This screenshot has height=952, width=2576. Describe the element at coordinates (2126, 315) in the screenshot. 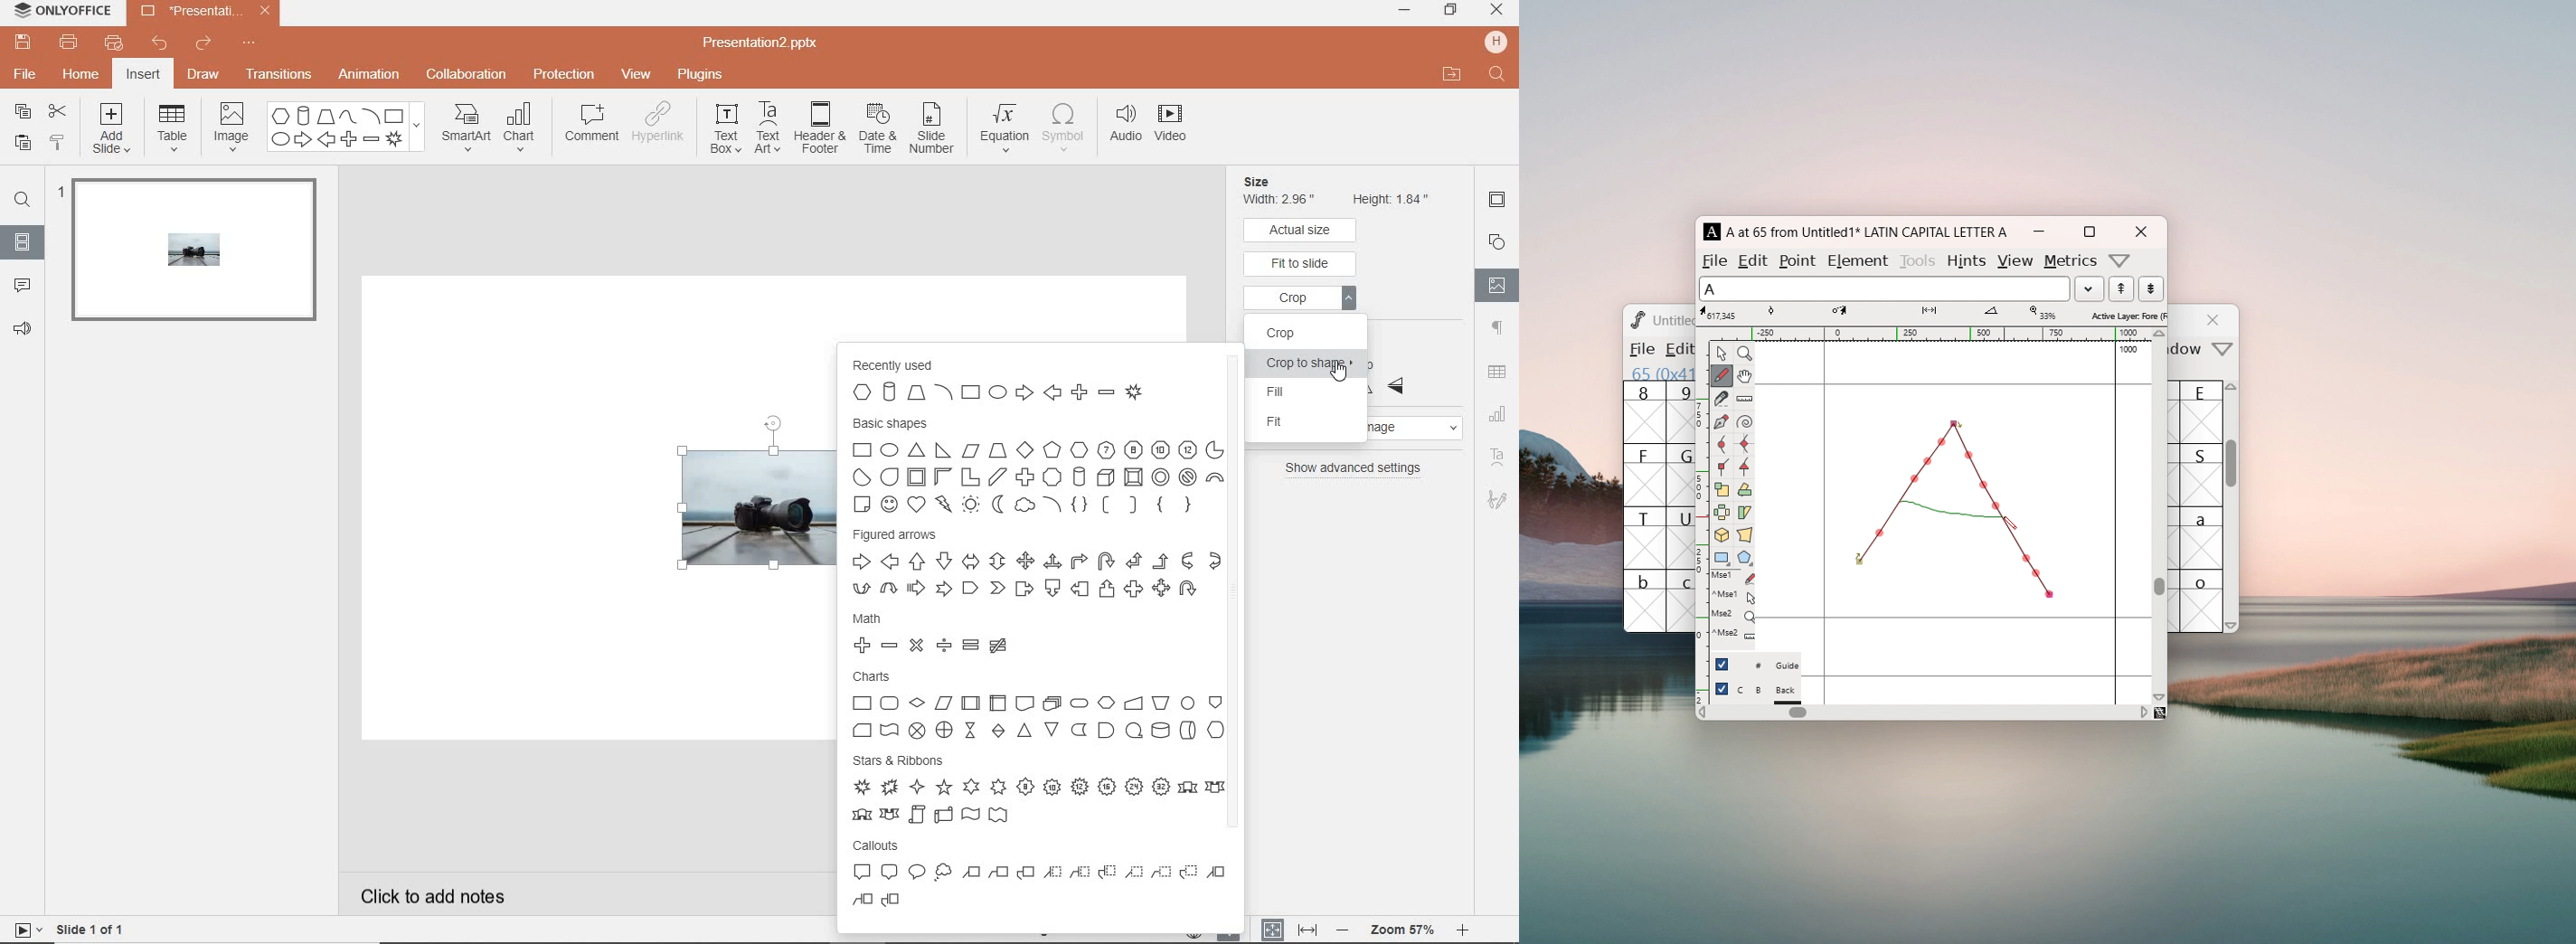

I see `selected layer` at that location.